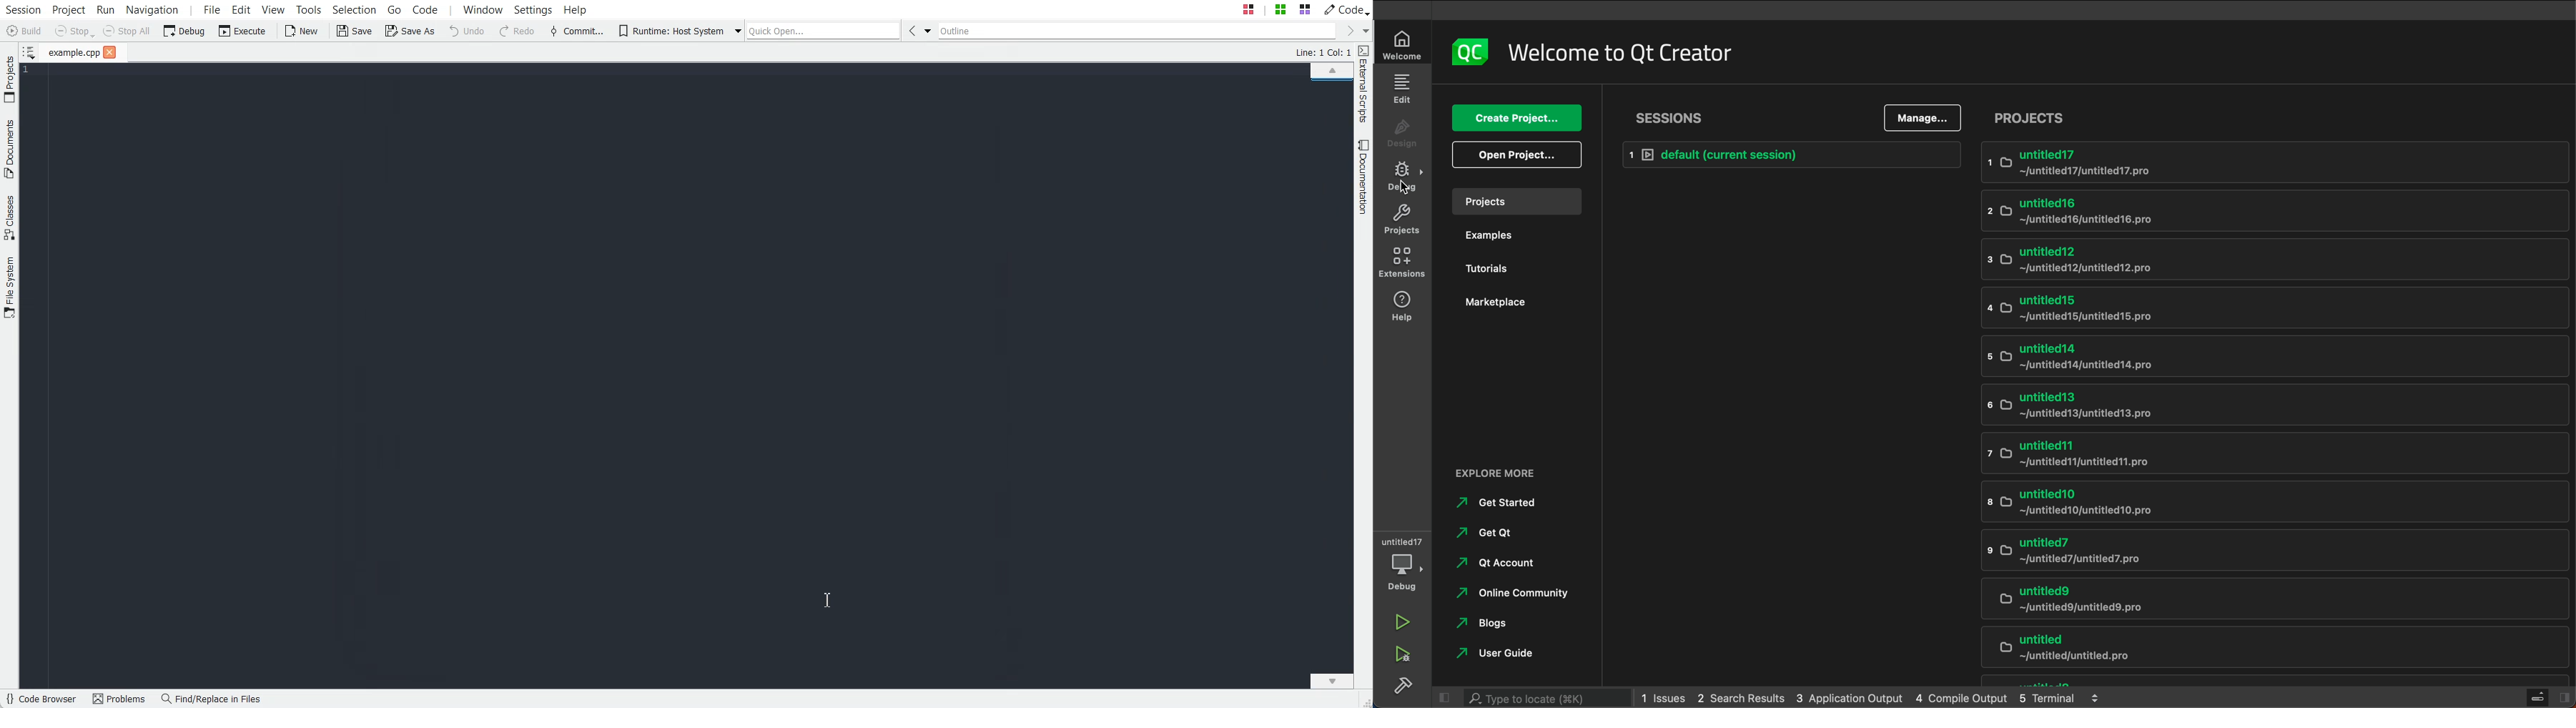 The width and height of the screenshot is (2576, 728). Describe the element at coordinates (2274, 552) in the screenshot. I see `untitled?
~Juntitled7/untitled7.pro` at that location.